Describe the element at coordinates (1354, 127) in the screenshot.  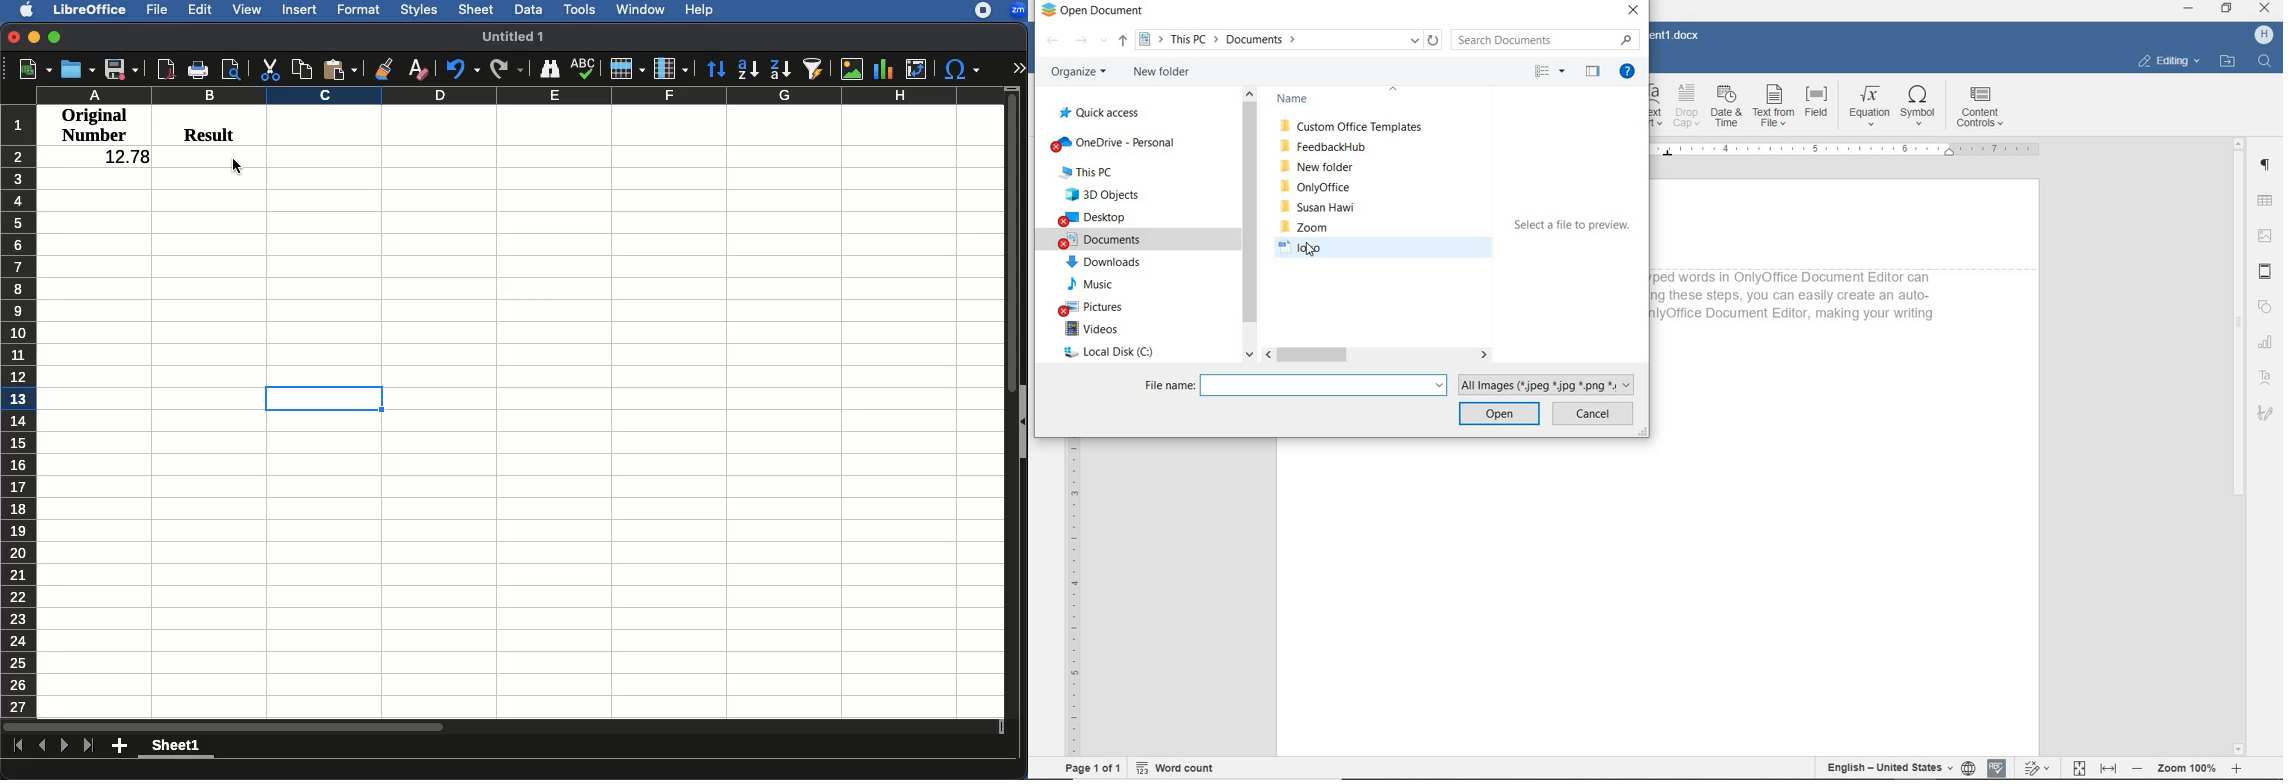
I see `= Custom Office Templates` at that location.